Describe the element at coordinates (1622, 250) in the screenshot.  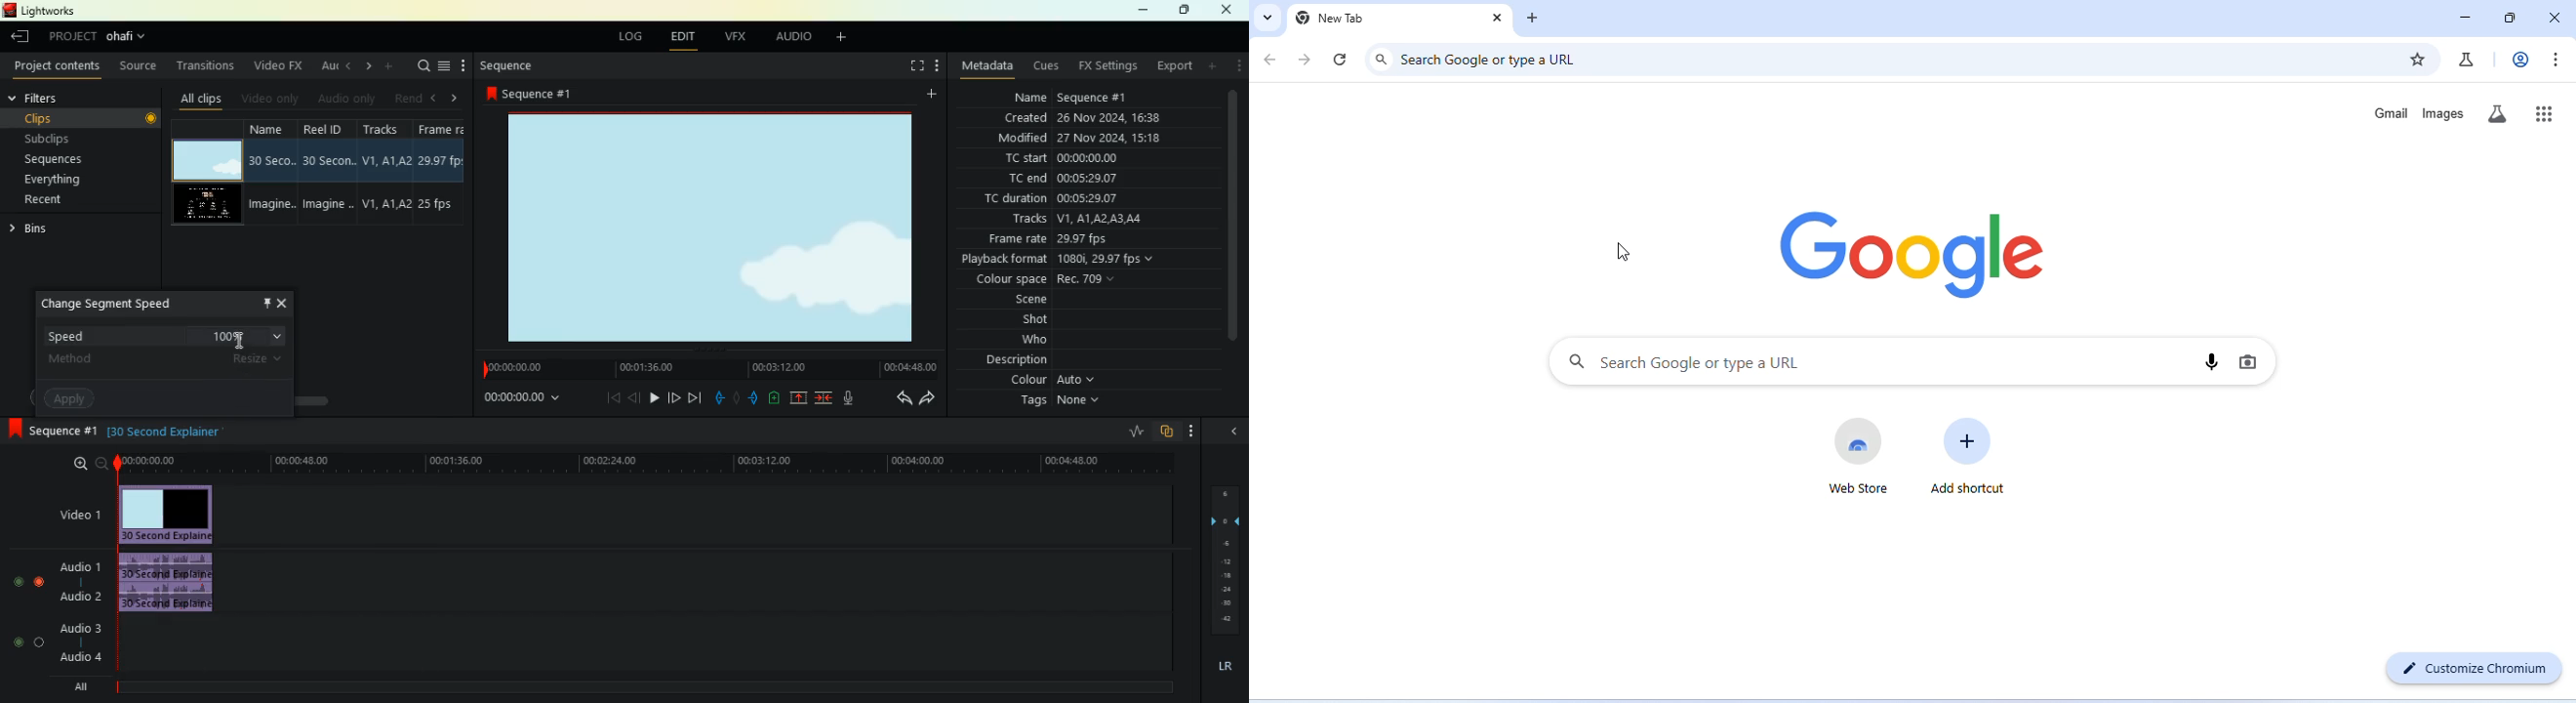
I see `cursor` at that location.